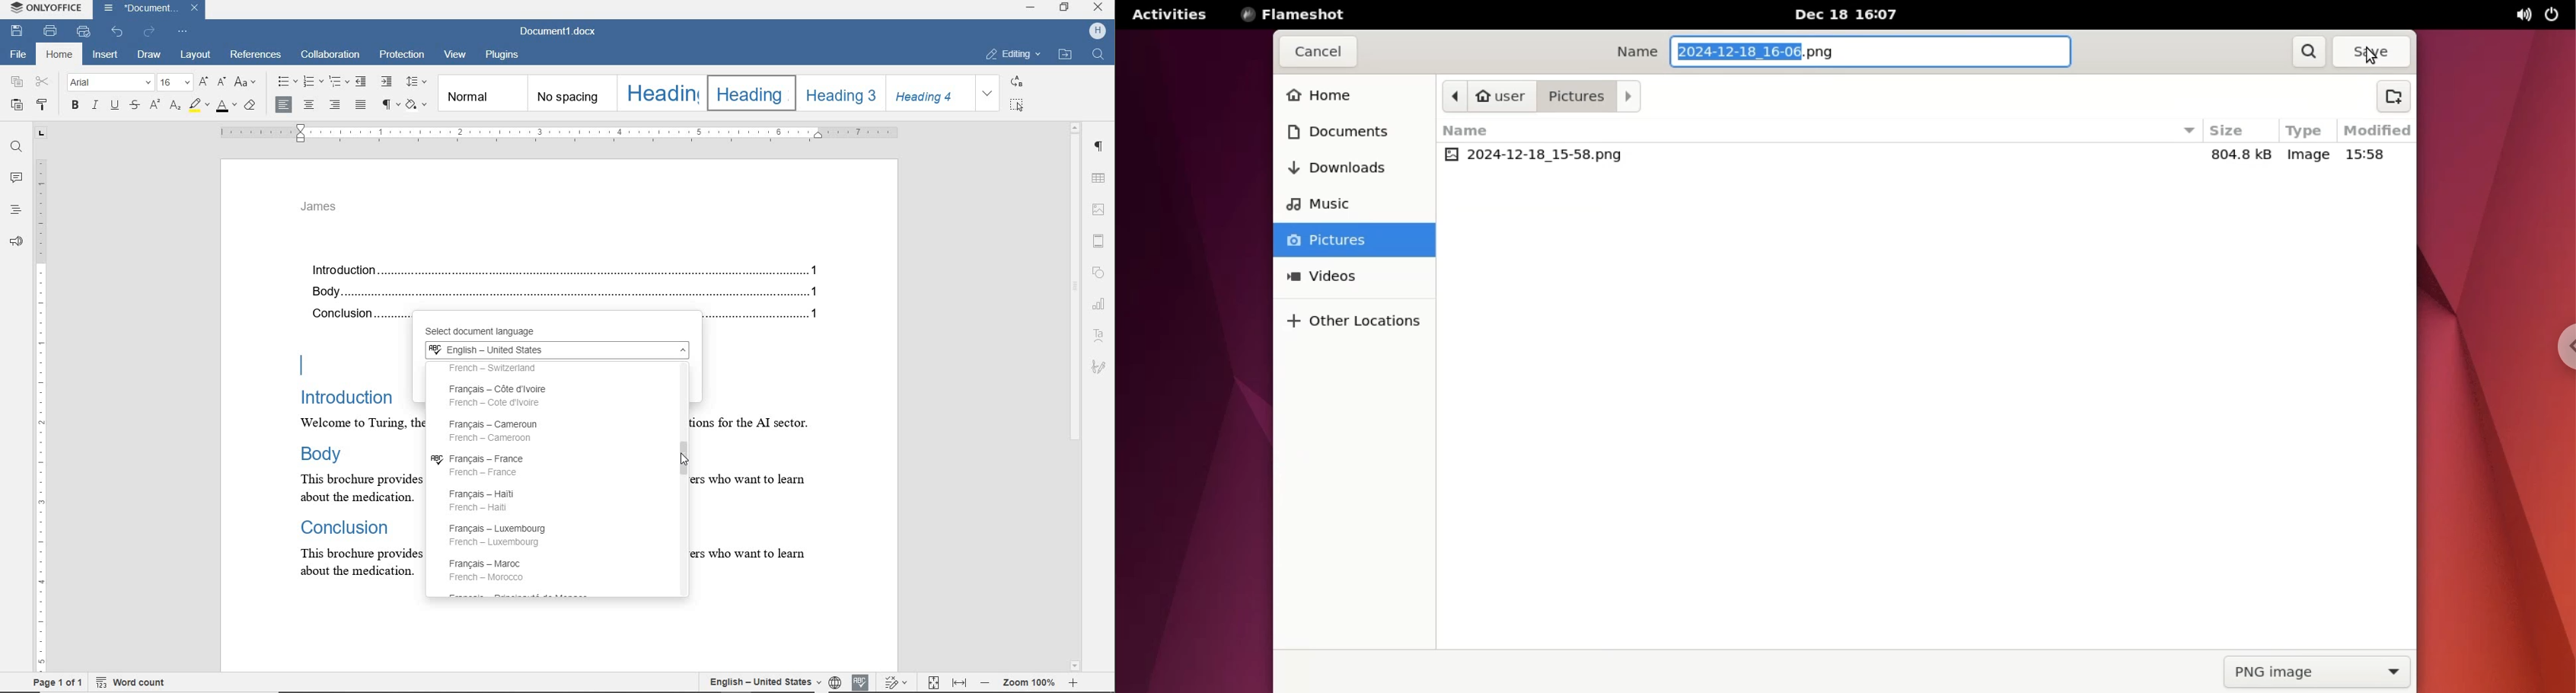 This screenshot has width=2576, height=700. Describe the element at coordinates (989, 94) in the screenshot. I see `EXPAND` at that location.